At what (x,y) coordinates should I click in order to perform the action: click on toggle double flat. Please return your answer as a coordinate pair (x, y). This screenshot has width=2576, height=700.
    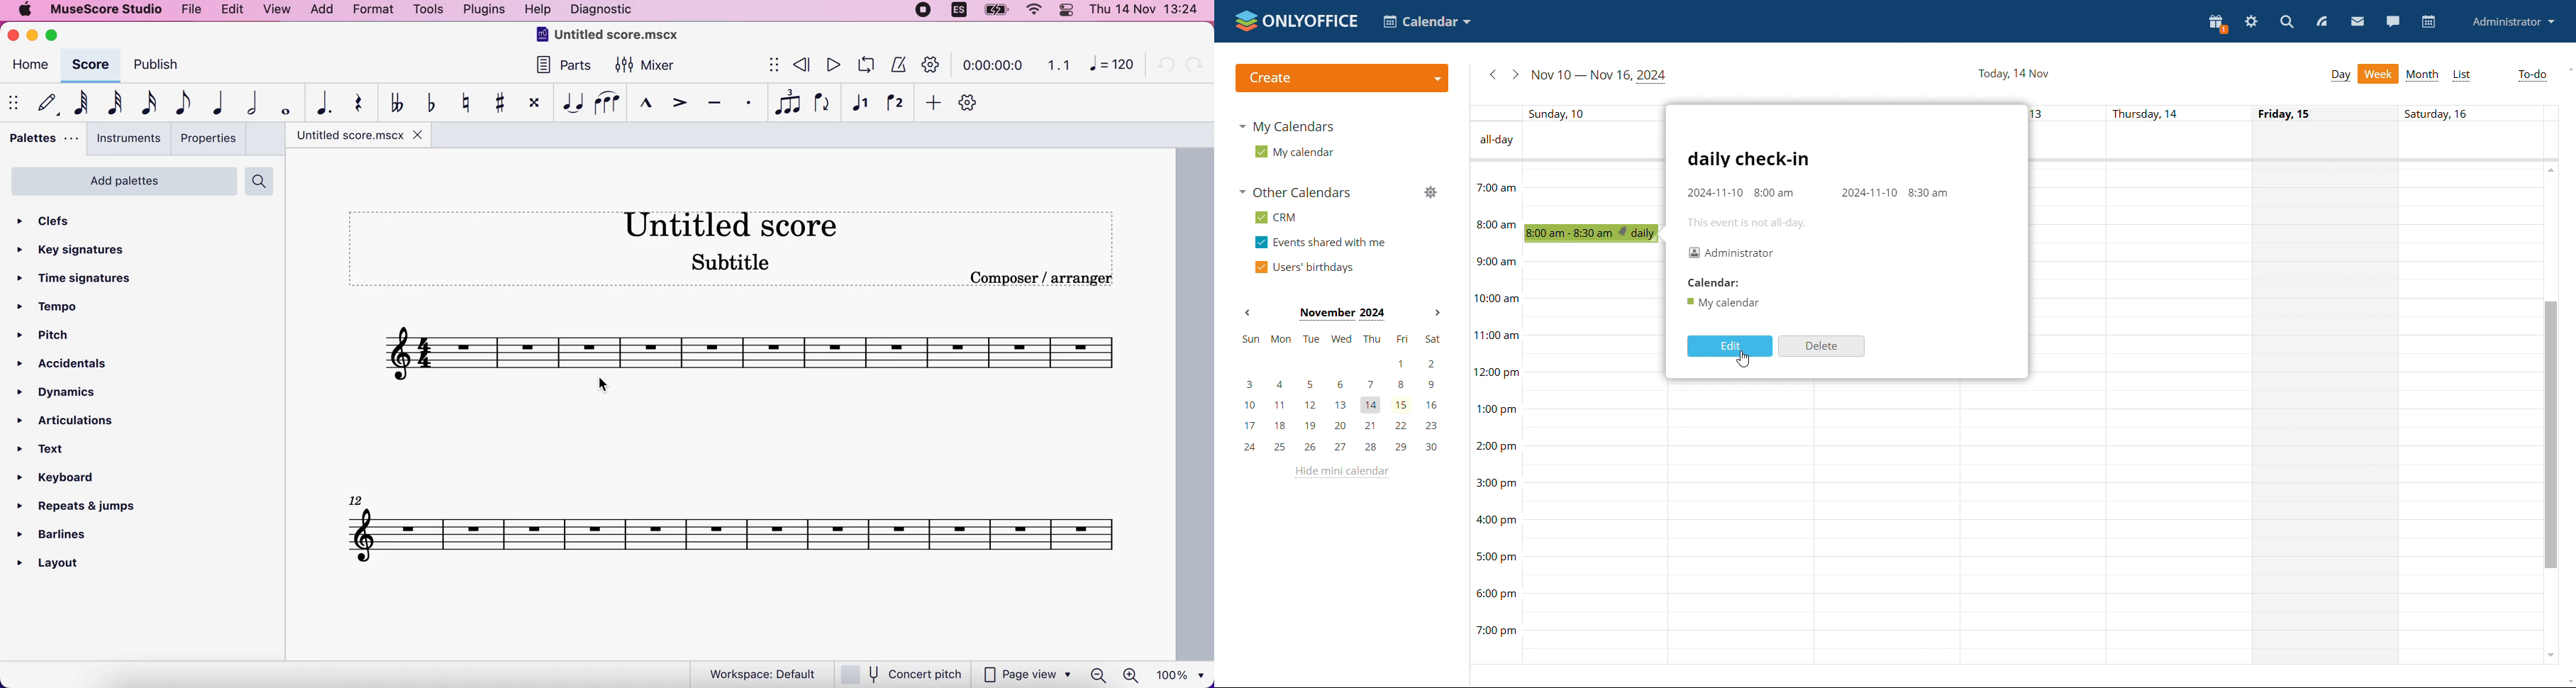
    Looking at the image, I should click on (392, 102).